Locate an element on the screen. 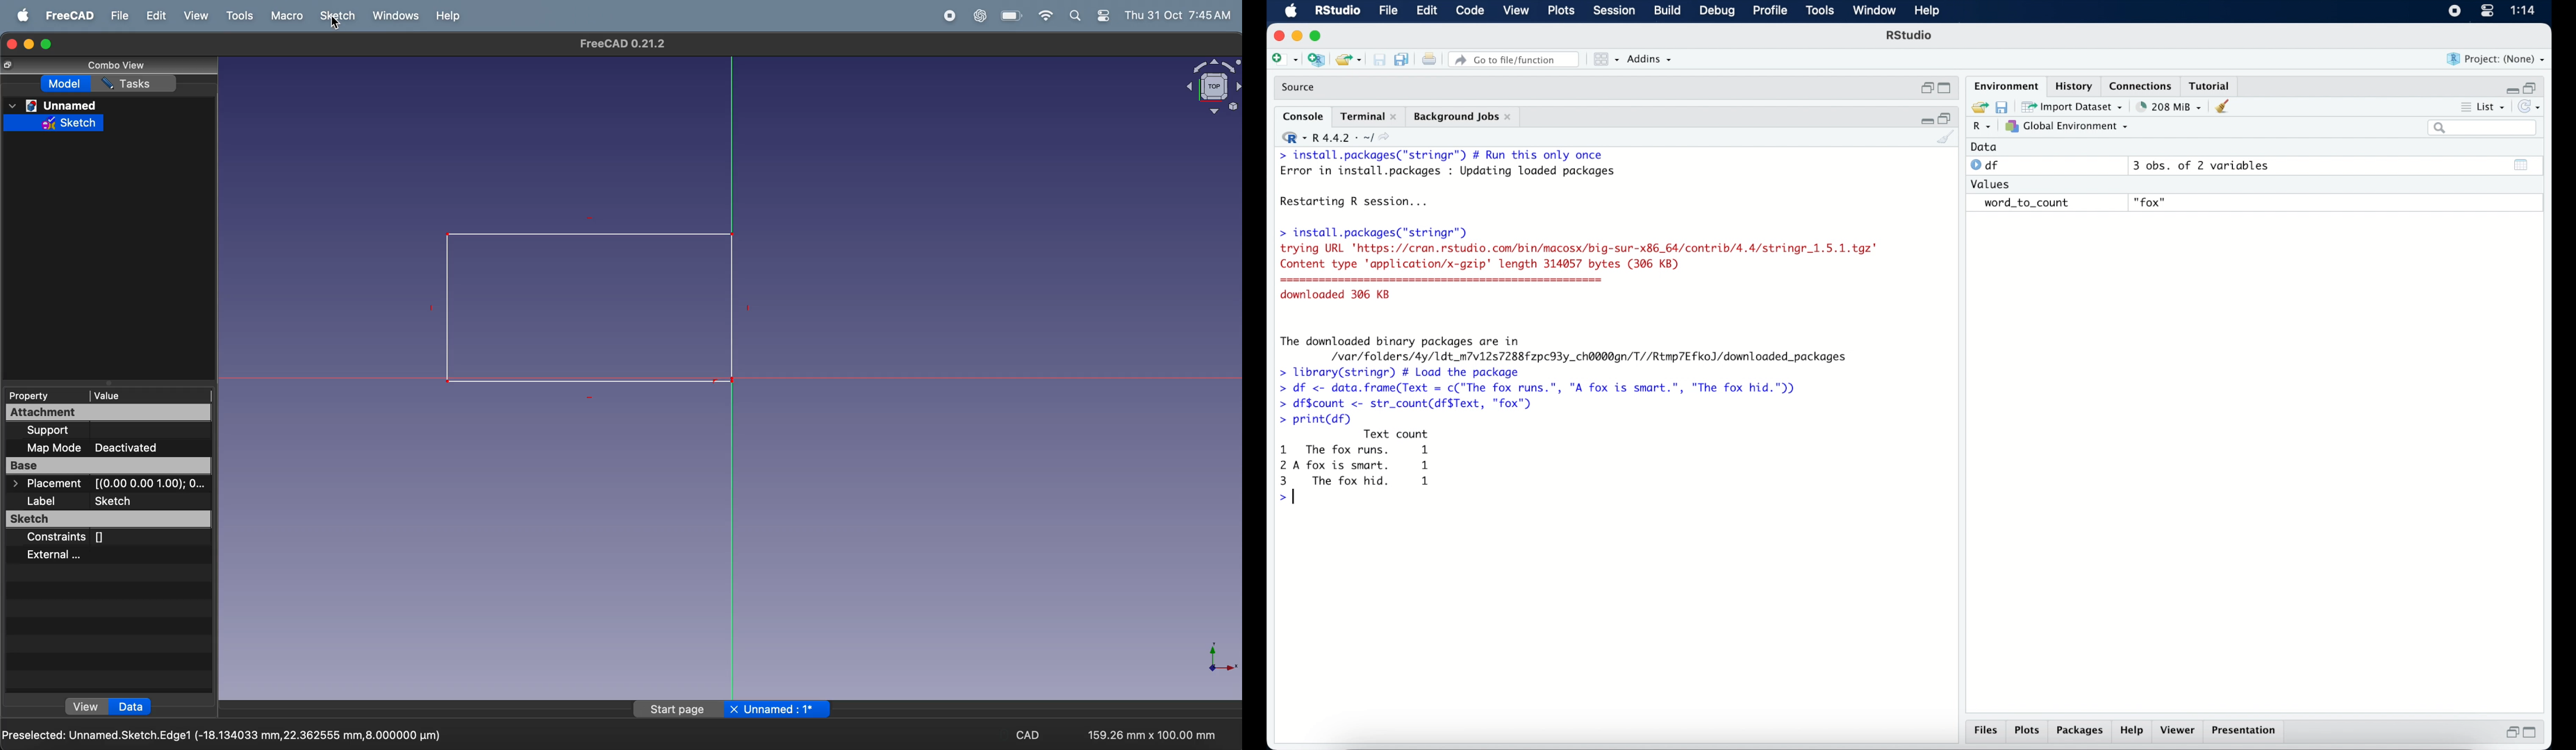 This screenshot has height=756, width=2576. R studio is located at coordinates (1909, 35).